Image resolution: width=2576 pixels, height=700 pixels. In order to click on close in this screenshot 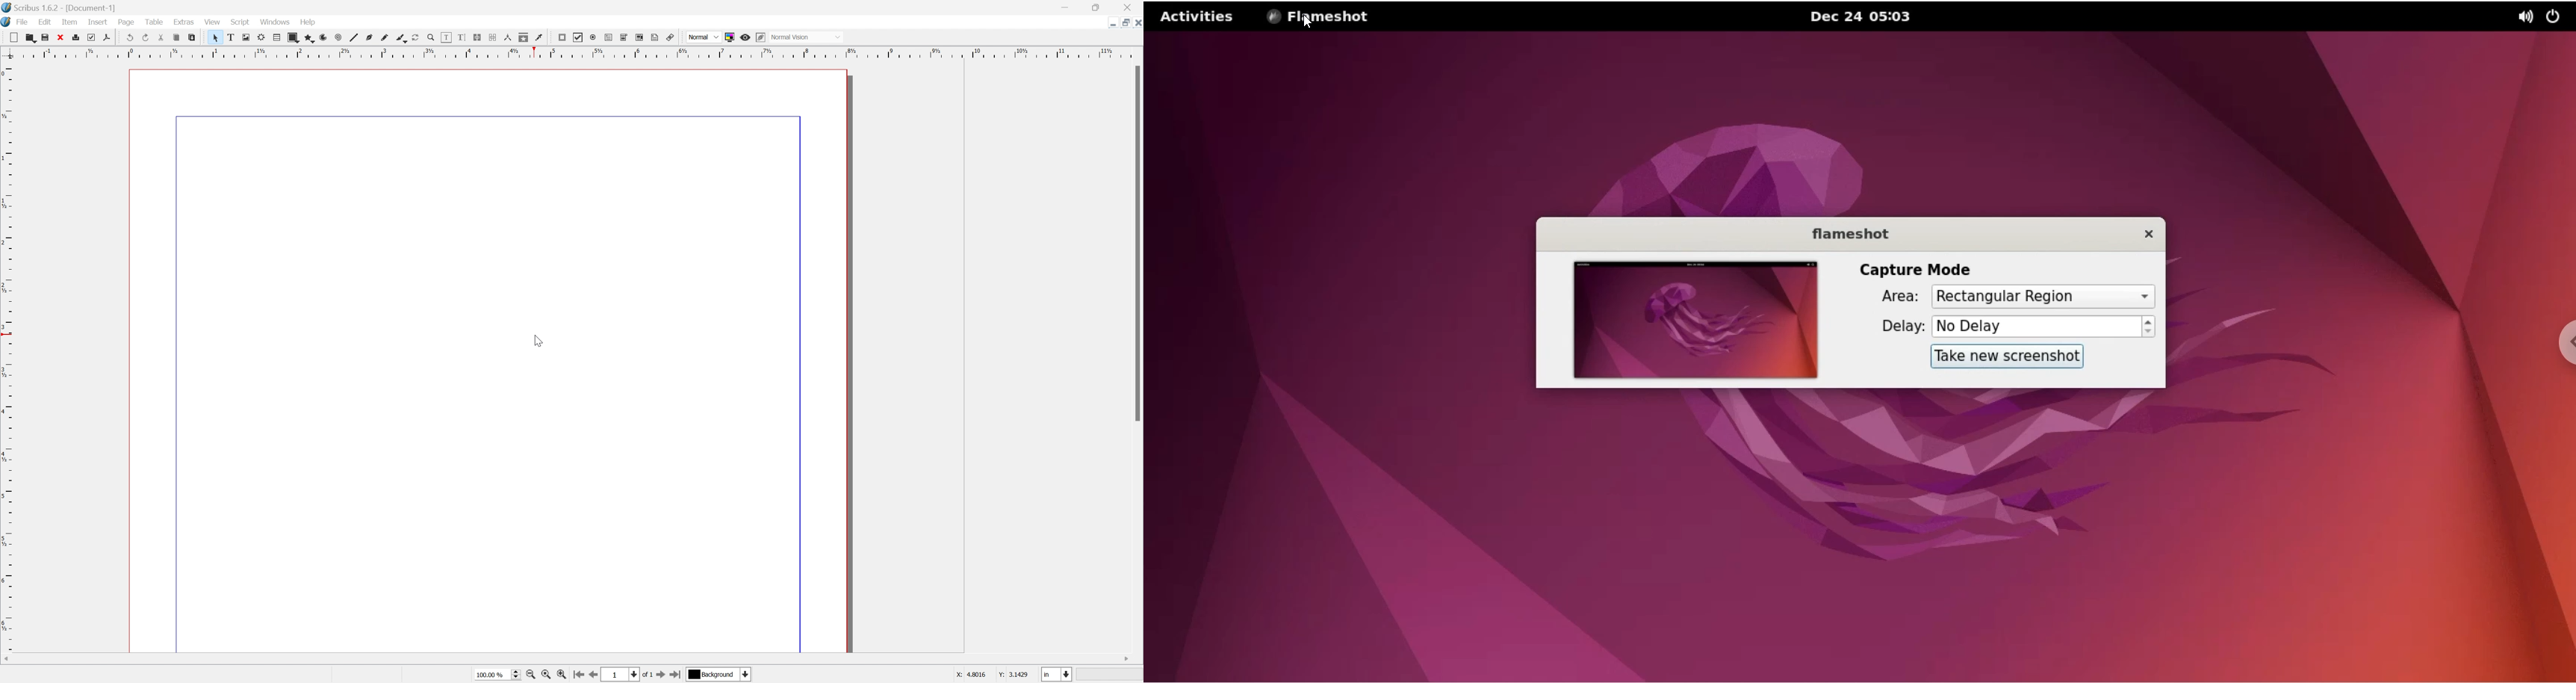, I will do `click(1137, 23)`.